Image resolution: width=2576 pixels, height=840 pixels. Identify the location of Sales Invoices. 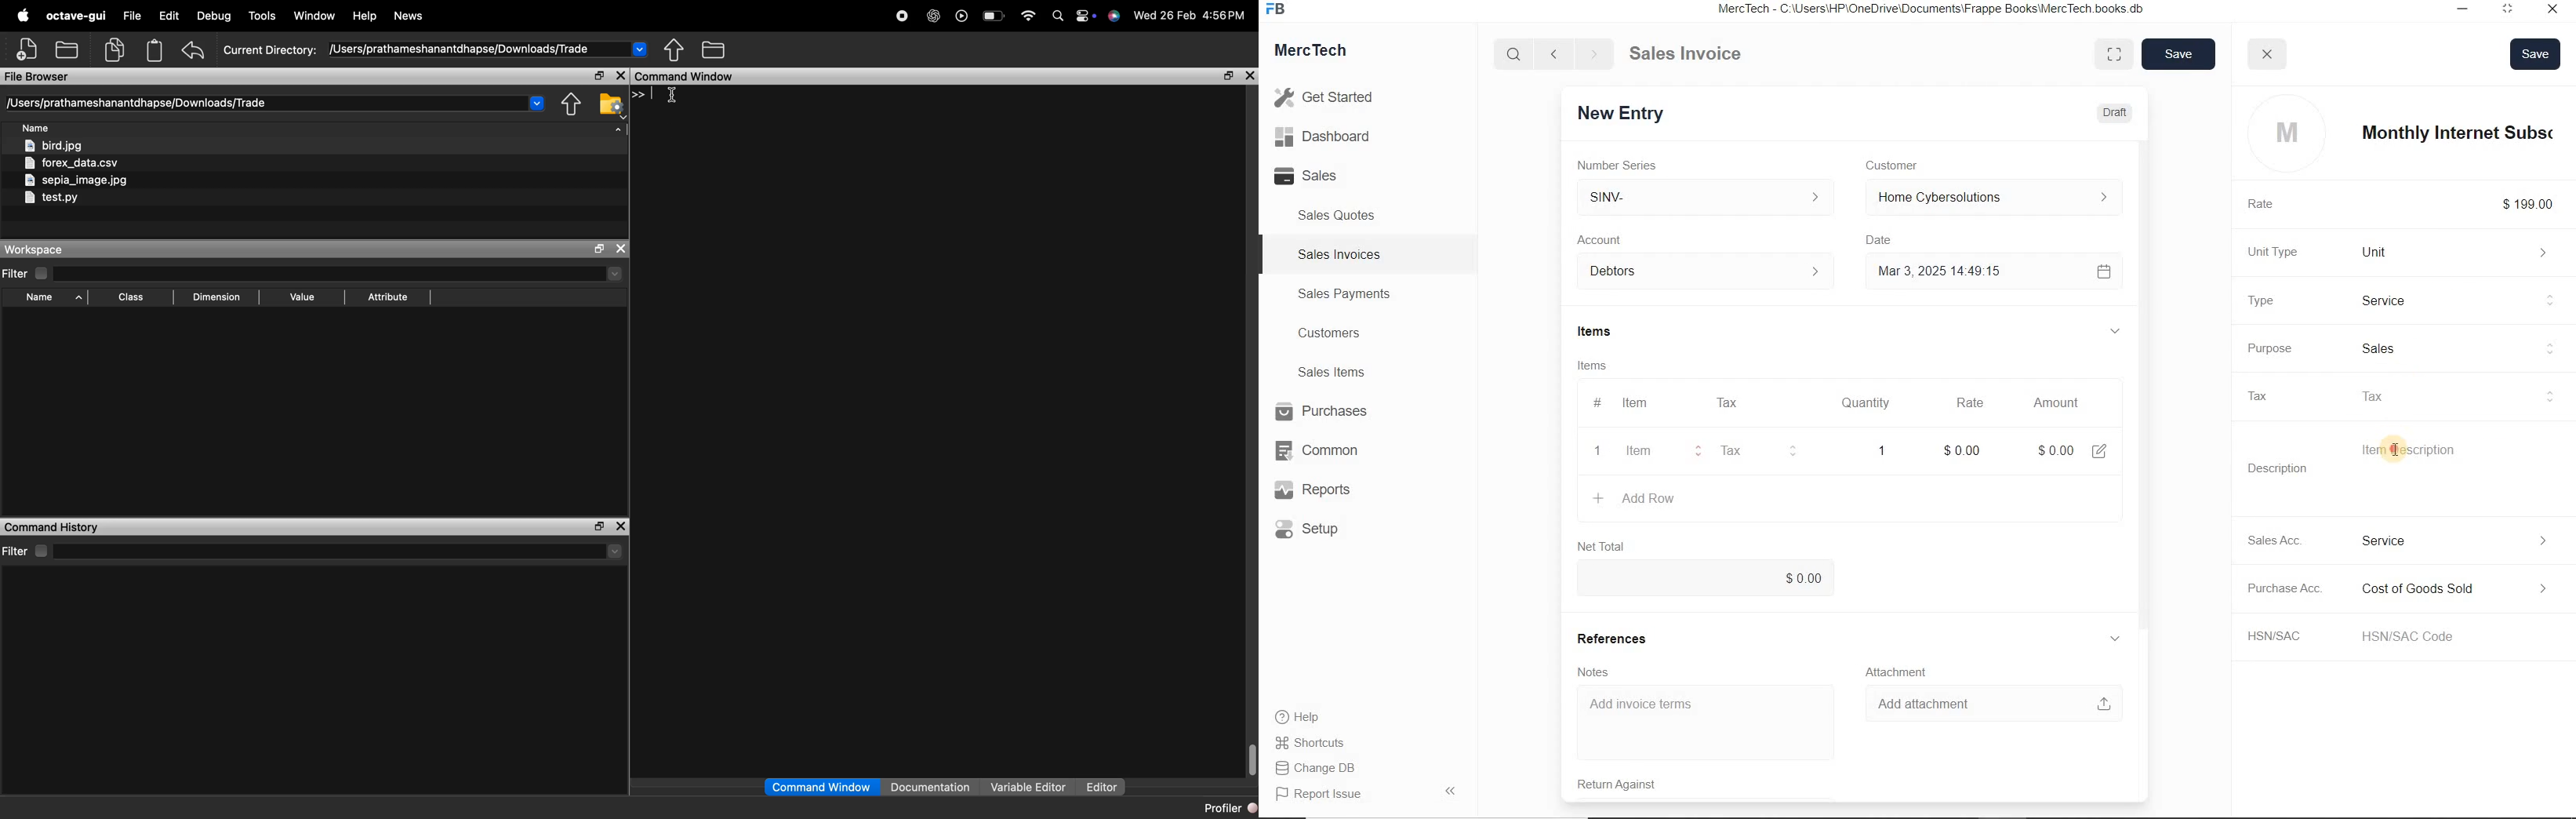
(1340, 254).